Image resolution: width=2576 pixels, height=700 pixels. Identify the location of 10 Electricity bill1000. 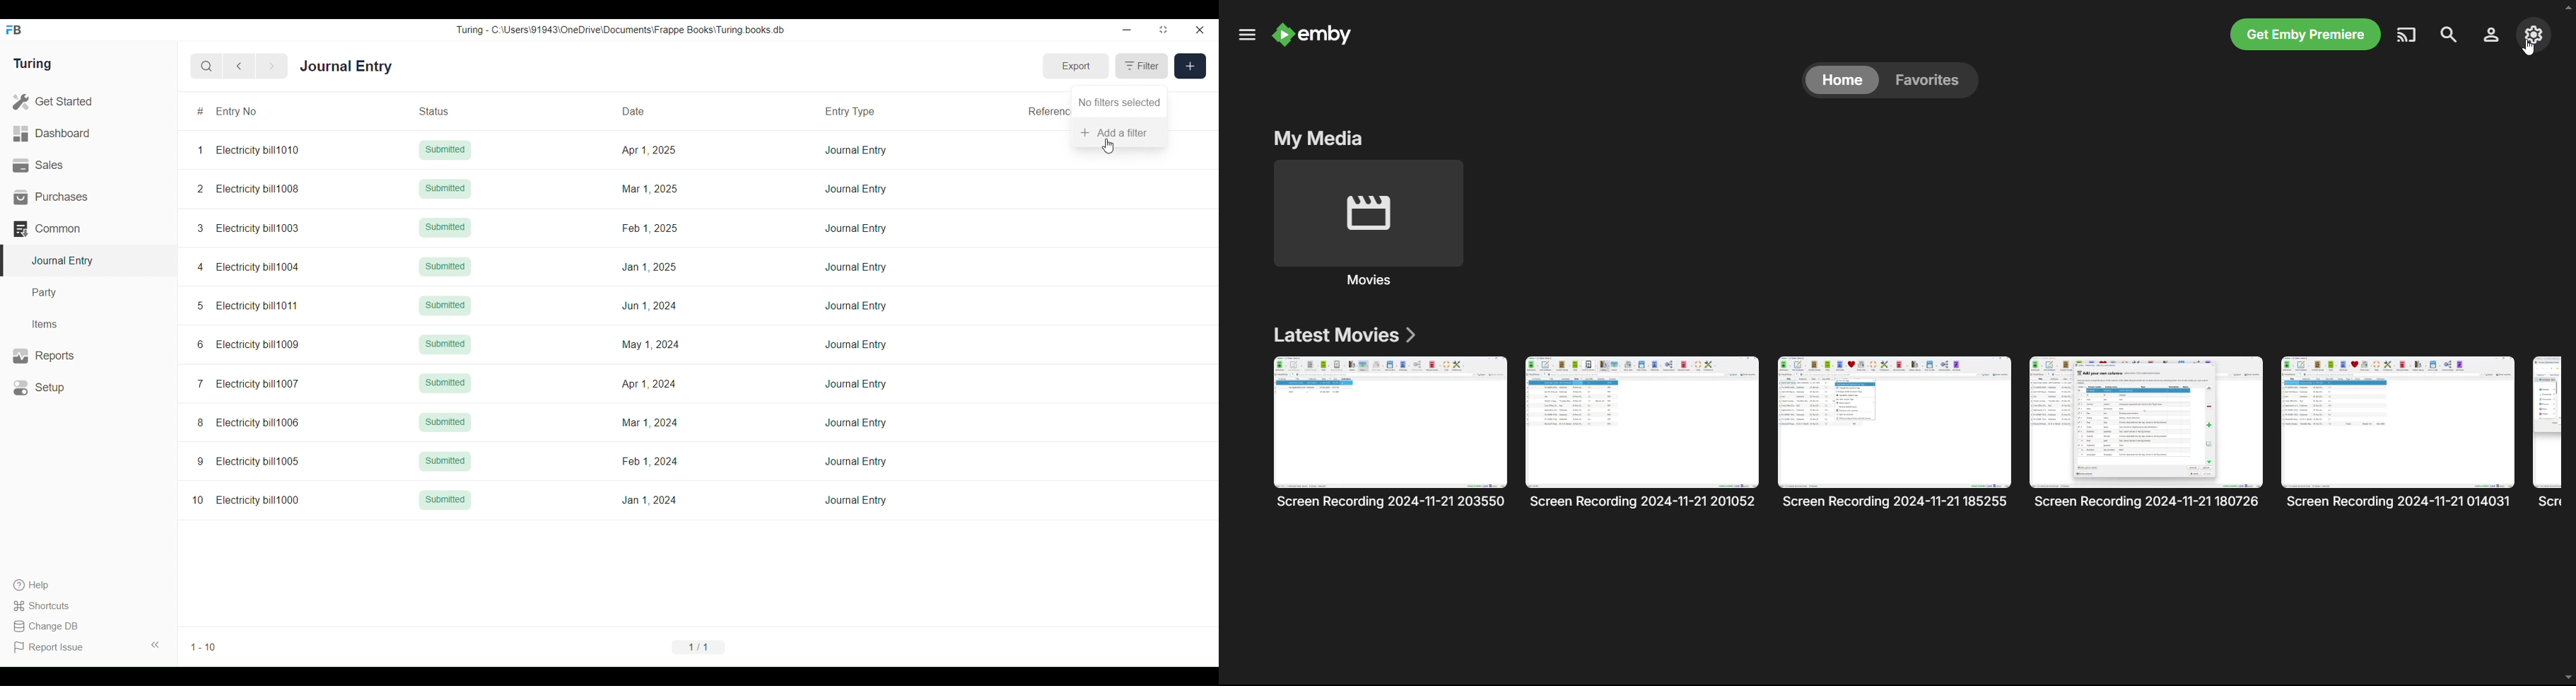
(246, 500).